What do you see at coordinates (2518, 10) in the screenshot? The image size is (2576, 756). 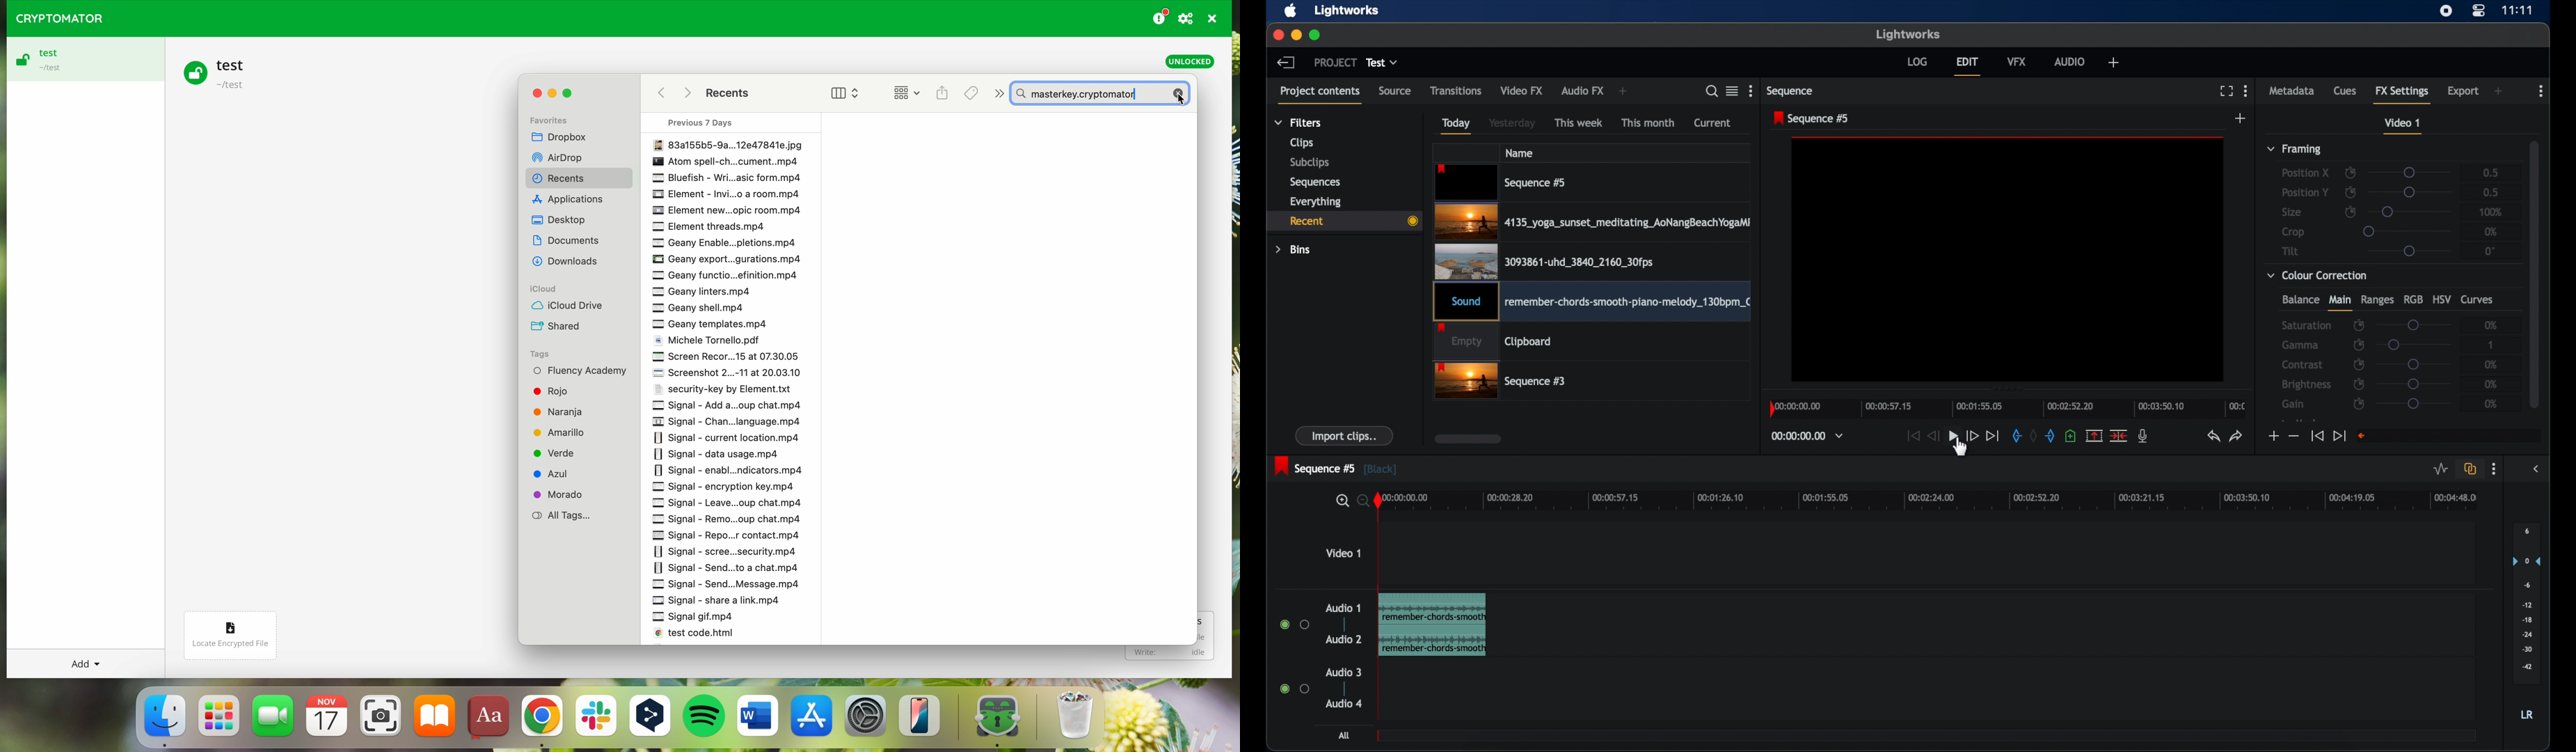 I see `time` at bounding box center [2518, 10].